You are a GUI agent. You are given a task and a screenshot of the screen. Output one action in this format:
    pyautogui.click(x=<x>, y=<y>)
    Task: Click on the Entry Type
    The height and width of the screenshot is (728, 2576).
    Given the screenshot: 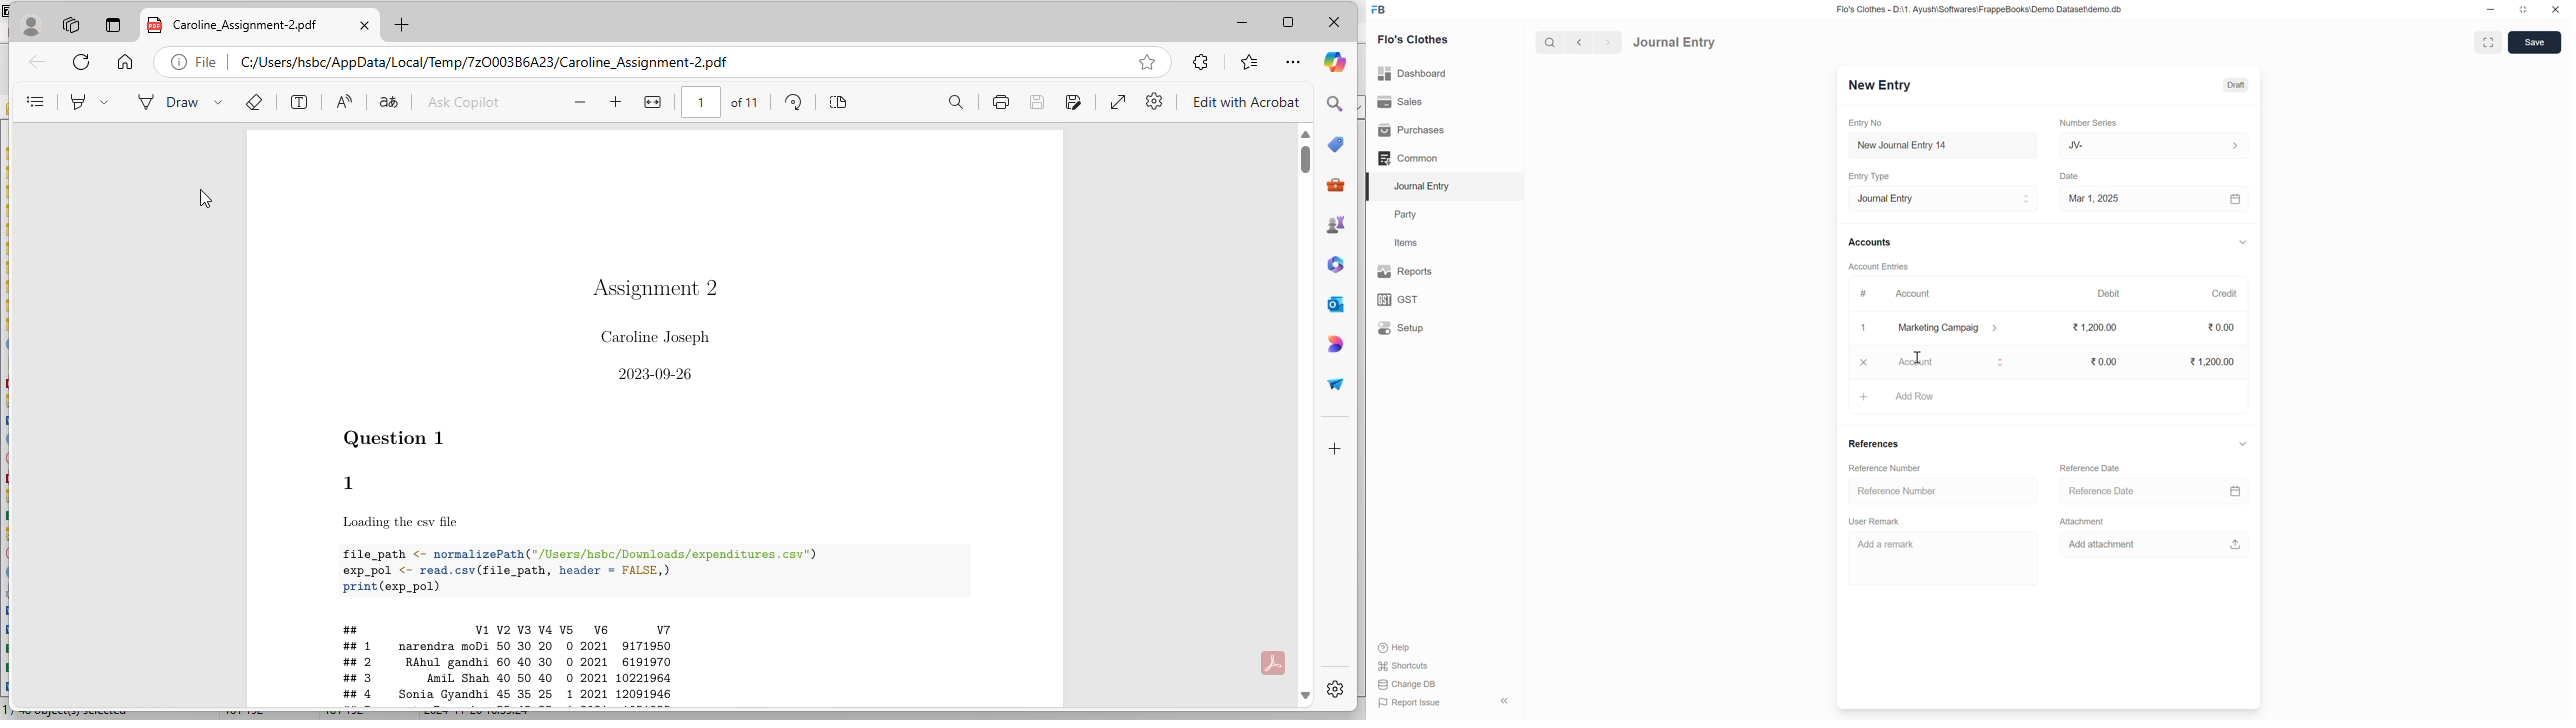 What is the action you would take?
    pyautogui.click(x=1872, y=176)
    